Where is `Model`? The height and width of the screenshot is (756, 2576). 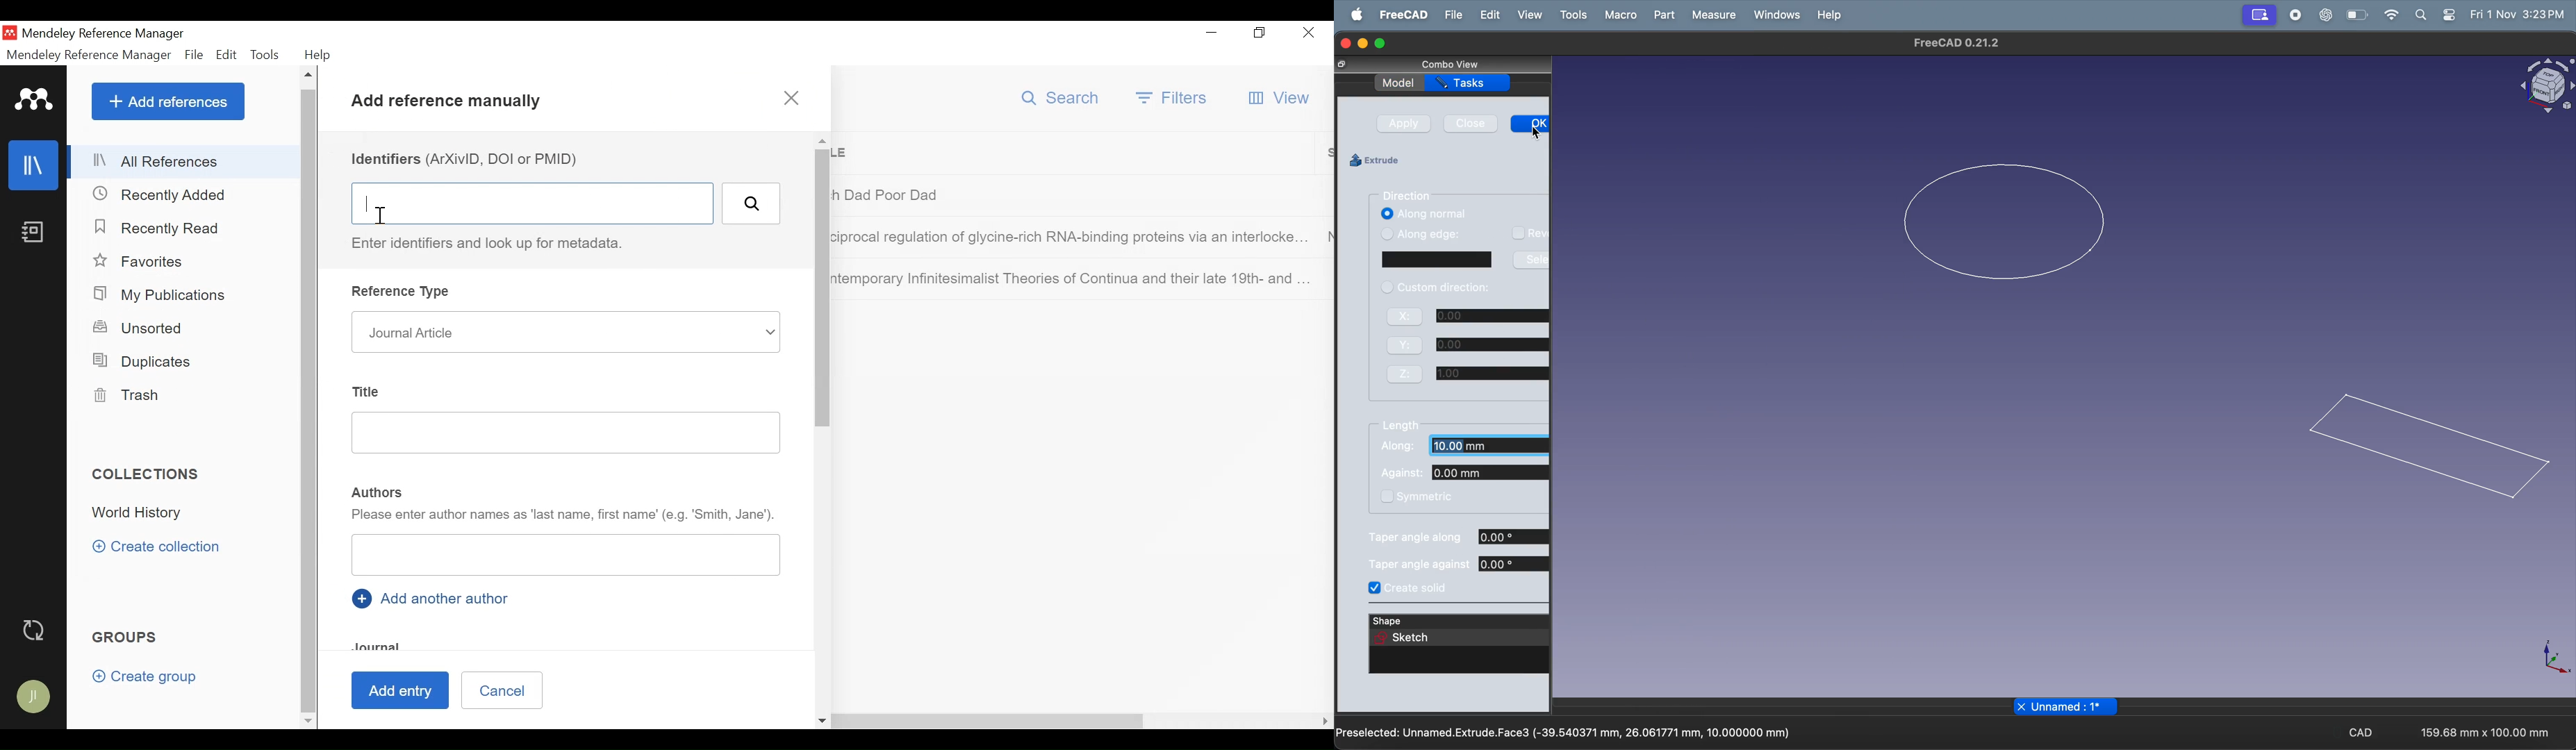
Model is located at coordinates (1398, 82).